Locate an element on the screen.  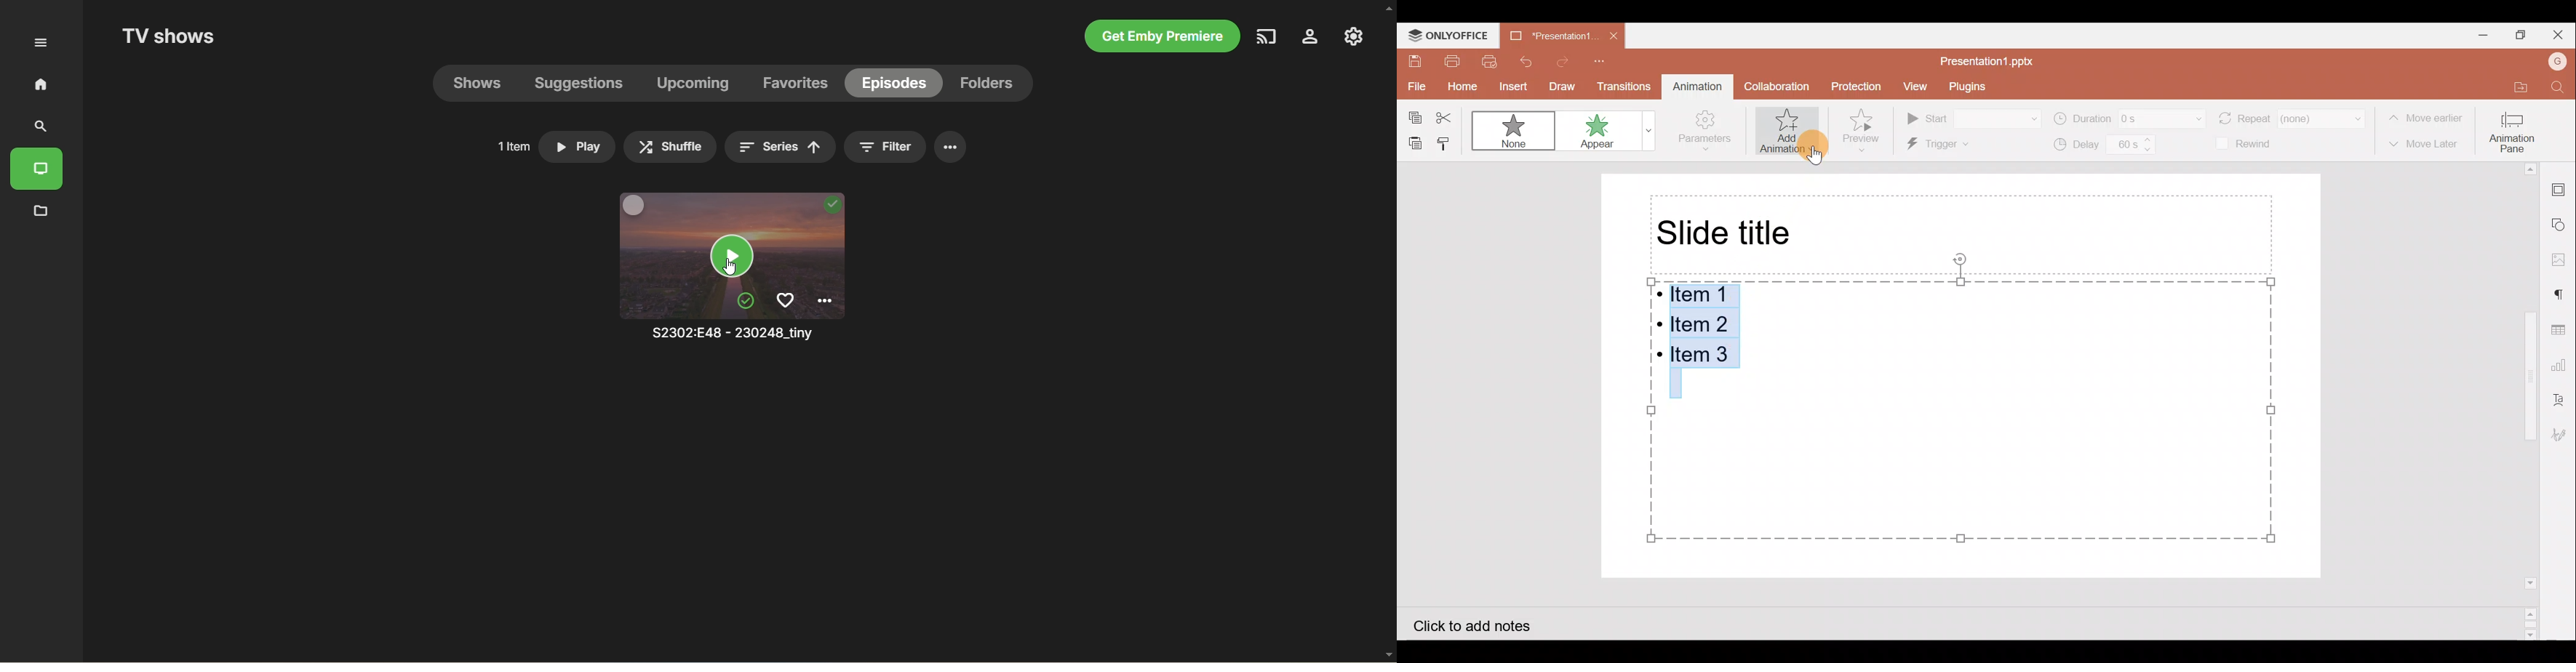
Table settings is located at coordinates (2563, 330).